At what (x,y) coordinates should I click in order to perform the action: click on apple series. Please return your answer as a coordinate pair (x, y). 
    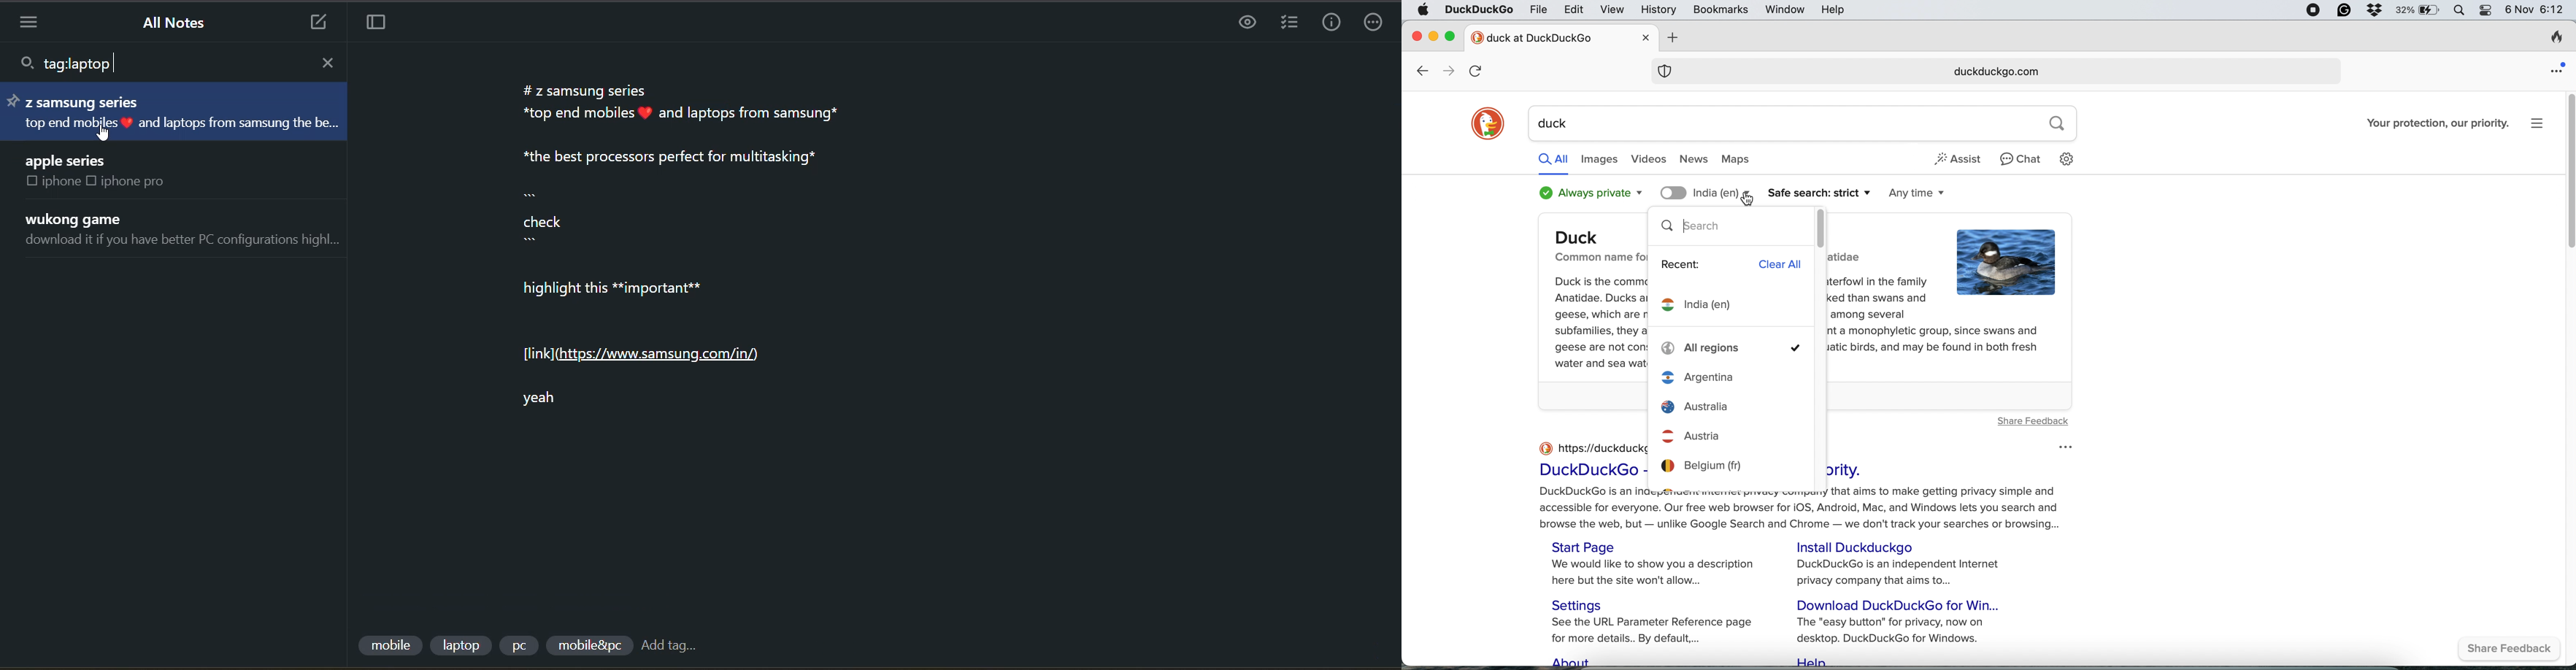
    Looking at the image, I should click on (69, 159).